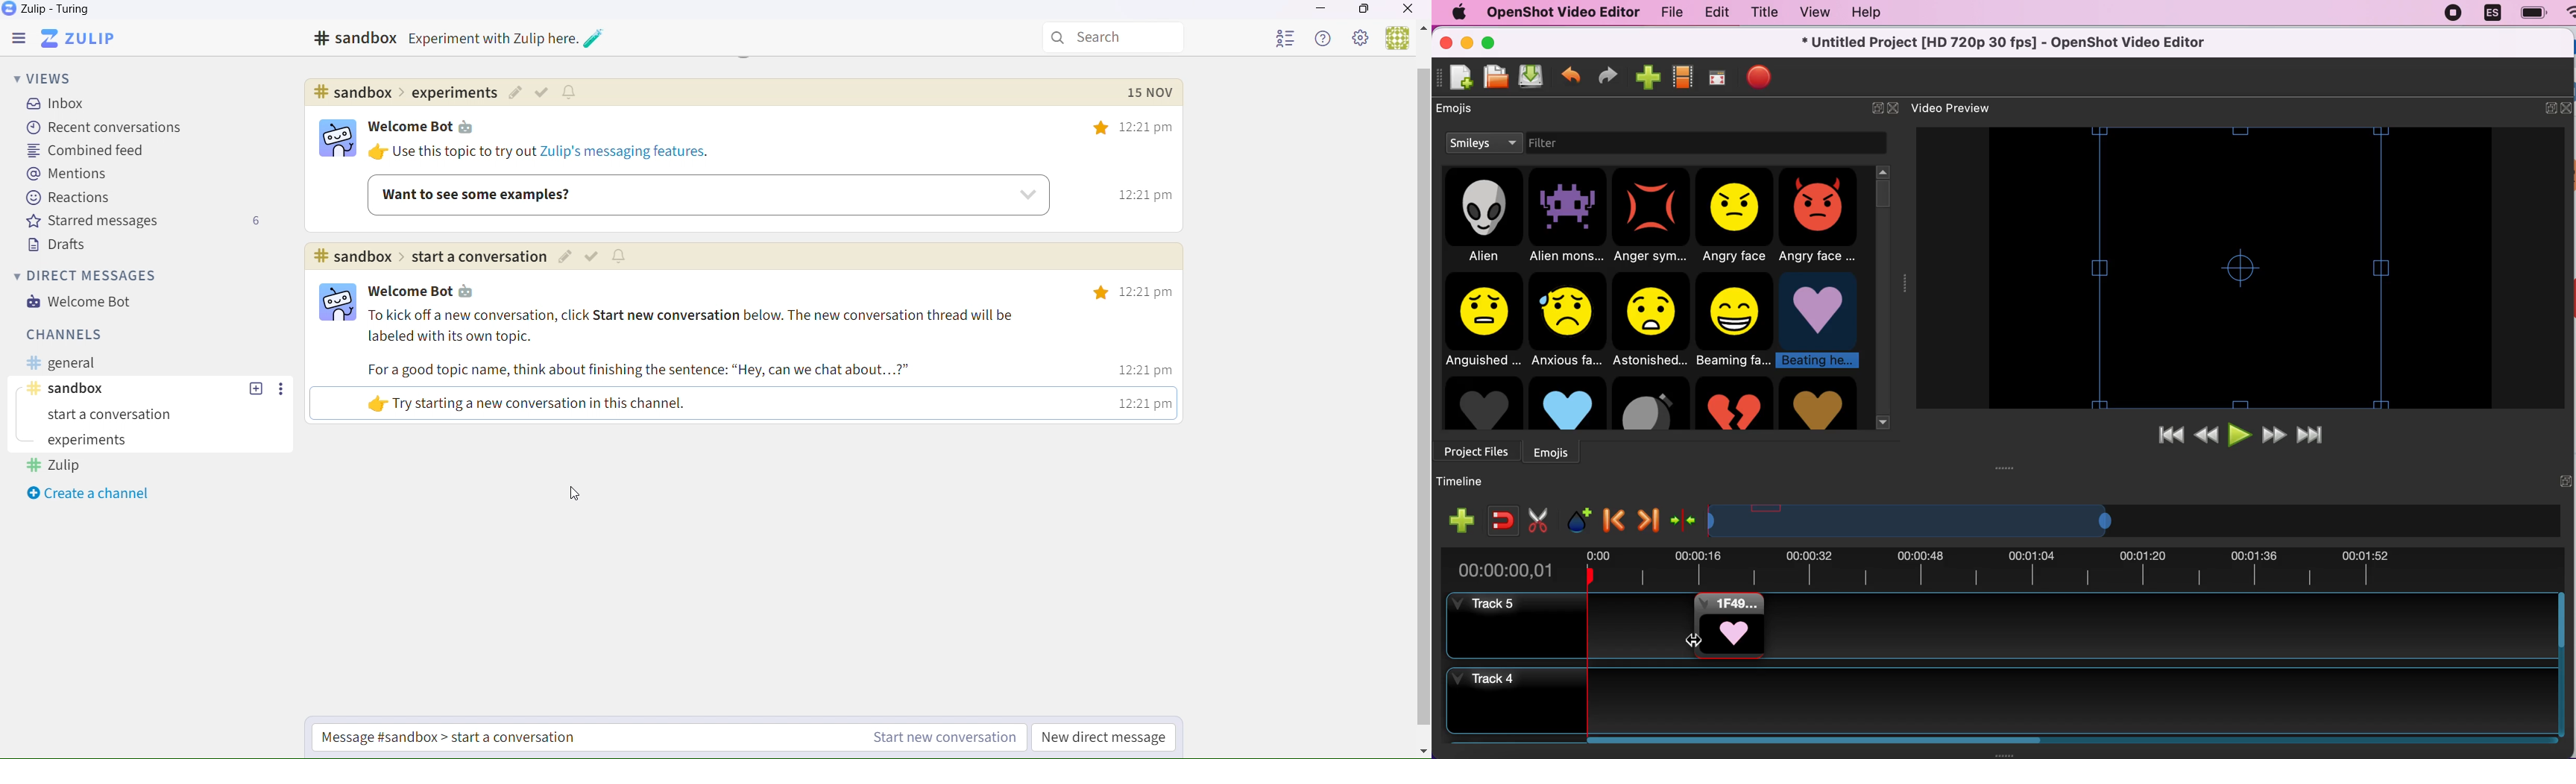 Image resolution: width=2576 pixels, height=784 pixels. What do you see at coordinates (54, 245) in the screenshot?
I see `Drafts` at bounding box center [54, 245].